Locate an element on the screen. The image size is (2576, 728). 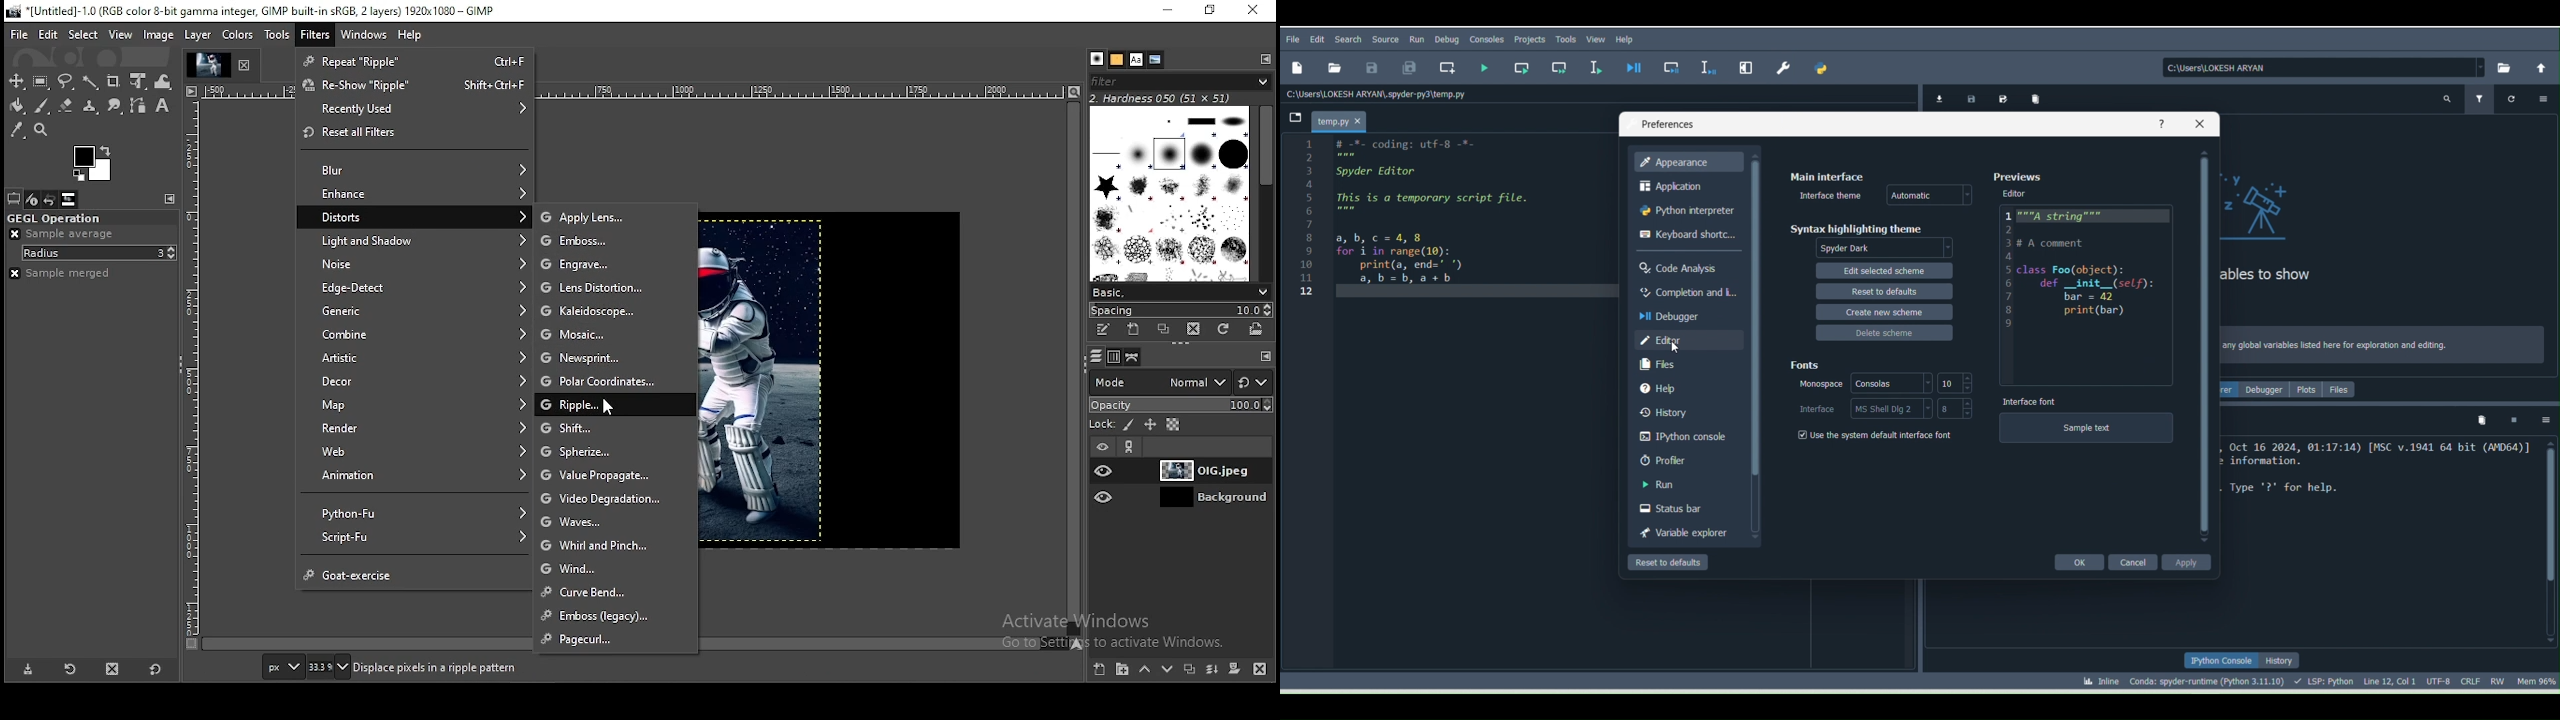
lens distortion is located at coordinates (600, 288).